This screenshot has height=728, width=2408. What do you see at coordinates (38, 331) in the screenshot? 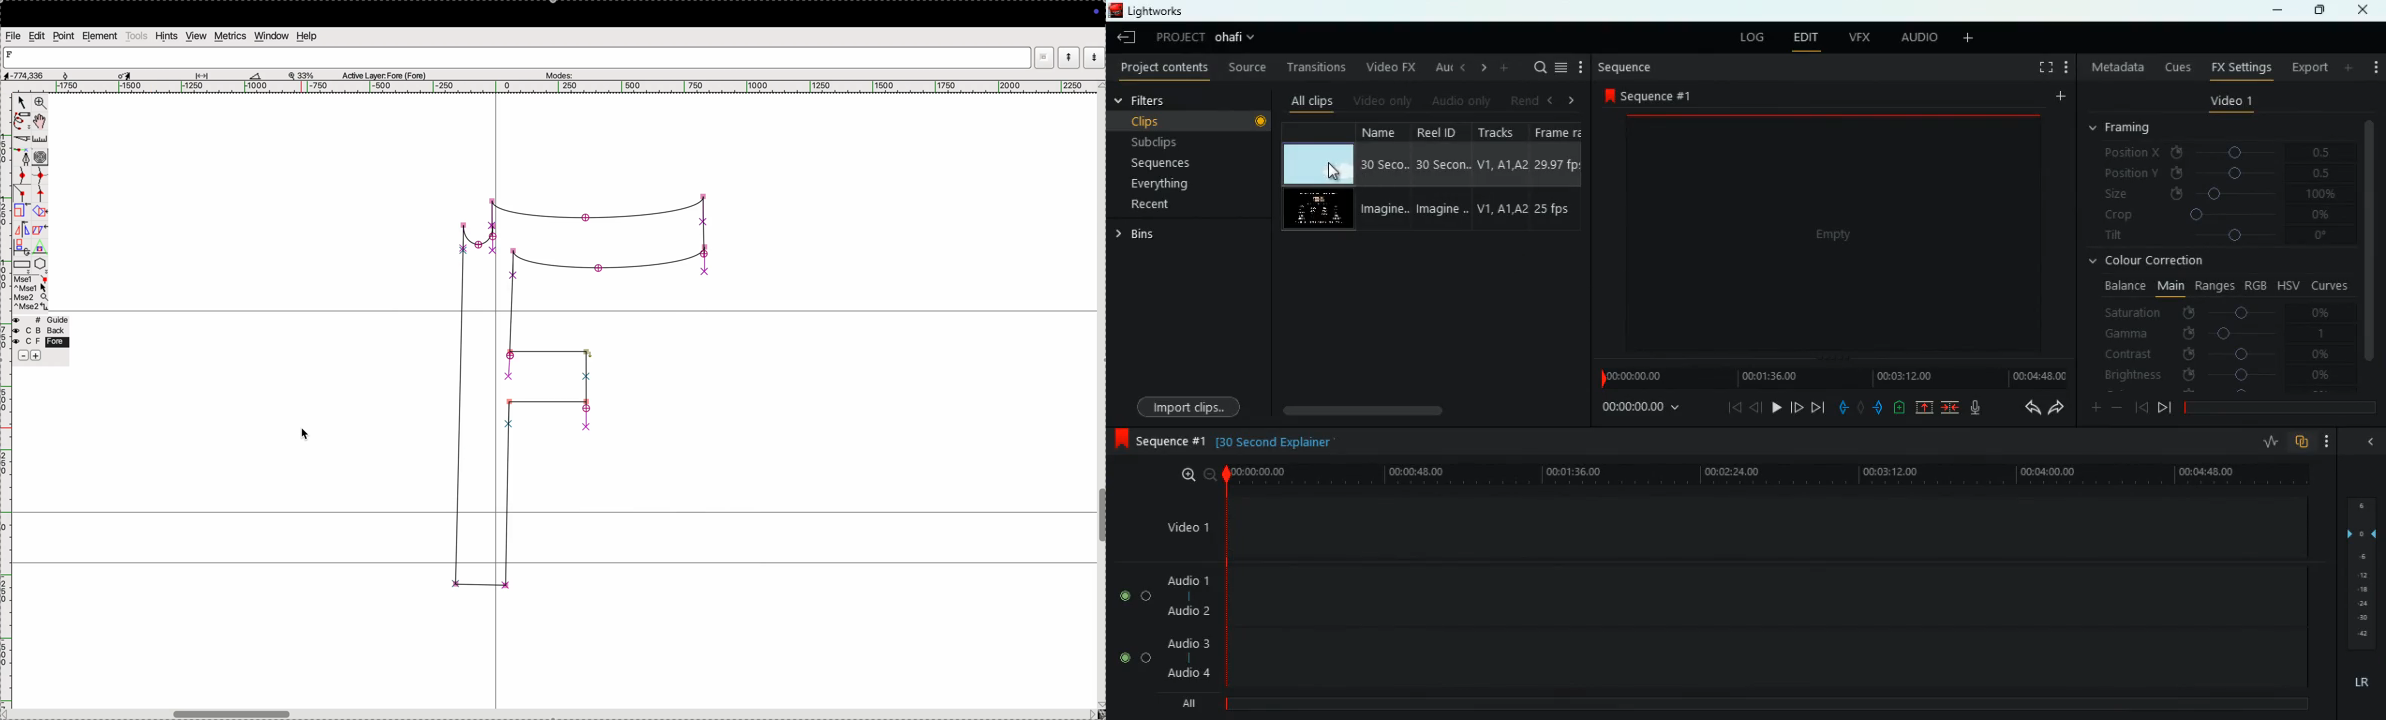
I see `back` at bounding box center [38, 331].